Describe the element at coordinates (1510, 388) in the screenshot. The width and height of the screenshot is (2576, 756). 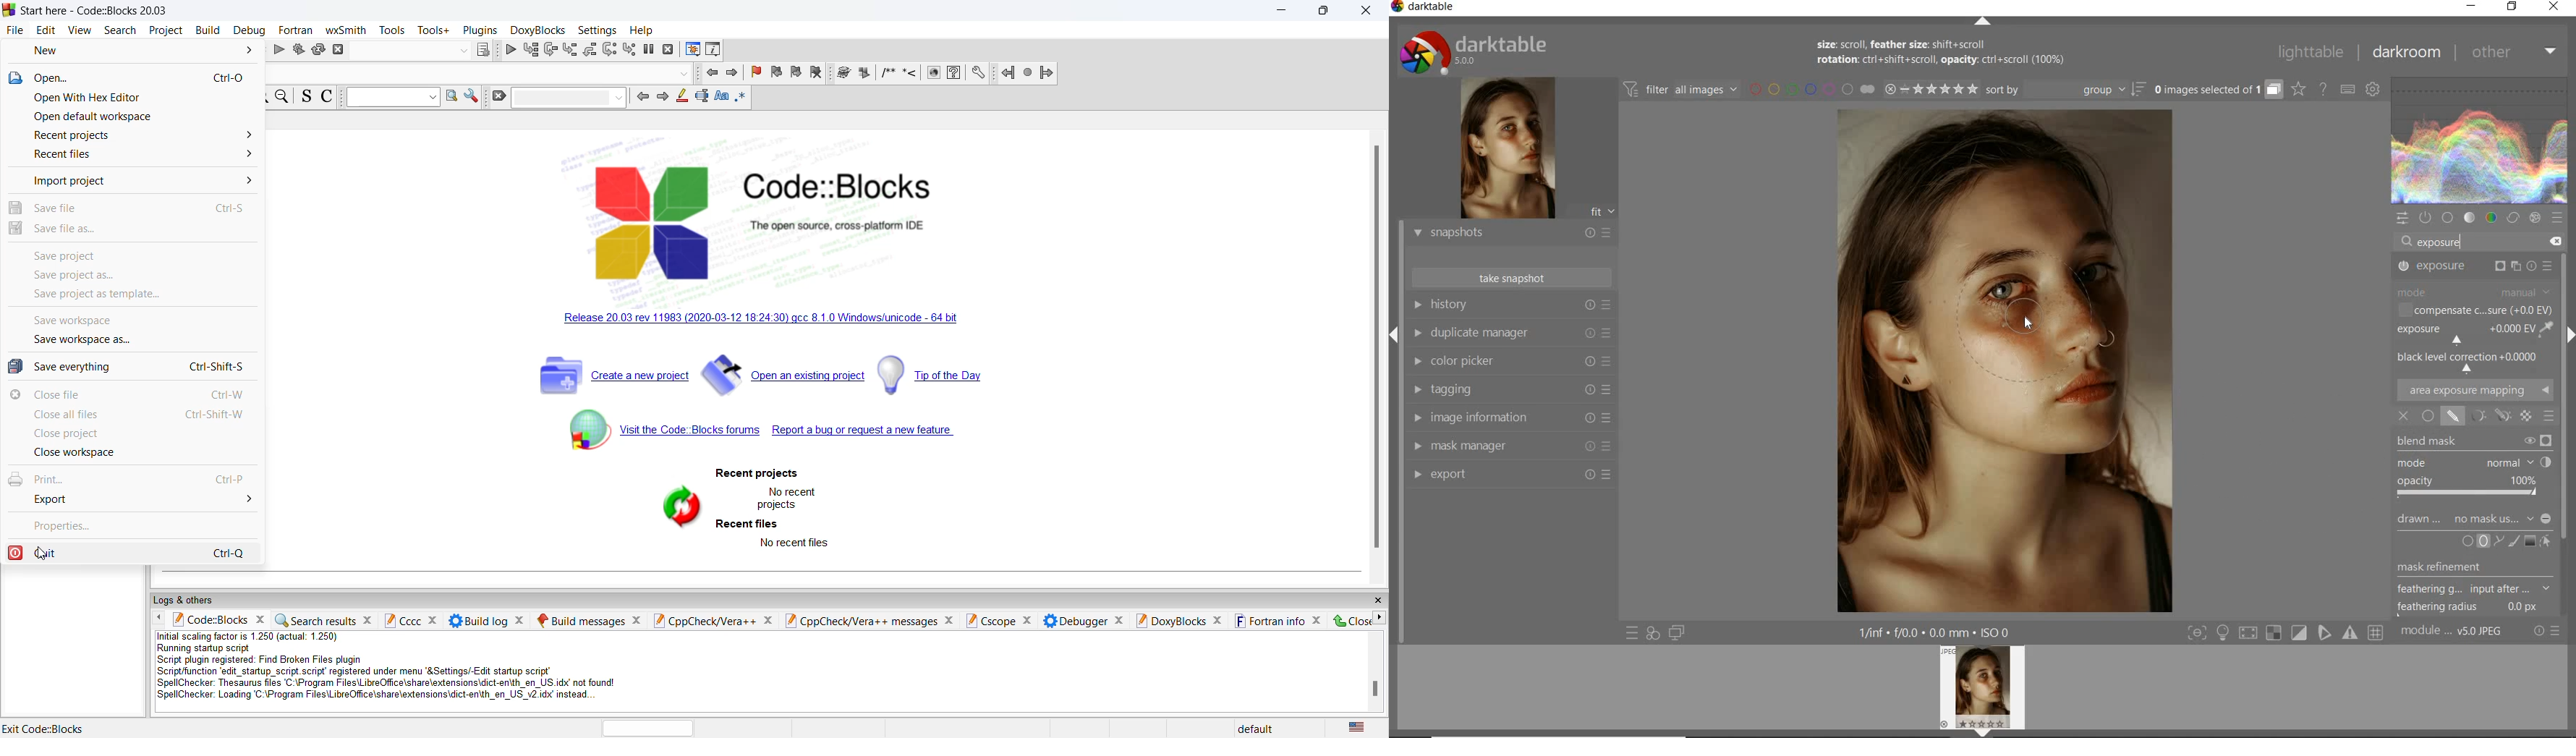
I see `tagging` at that location.